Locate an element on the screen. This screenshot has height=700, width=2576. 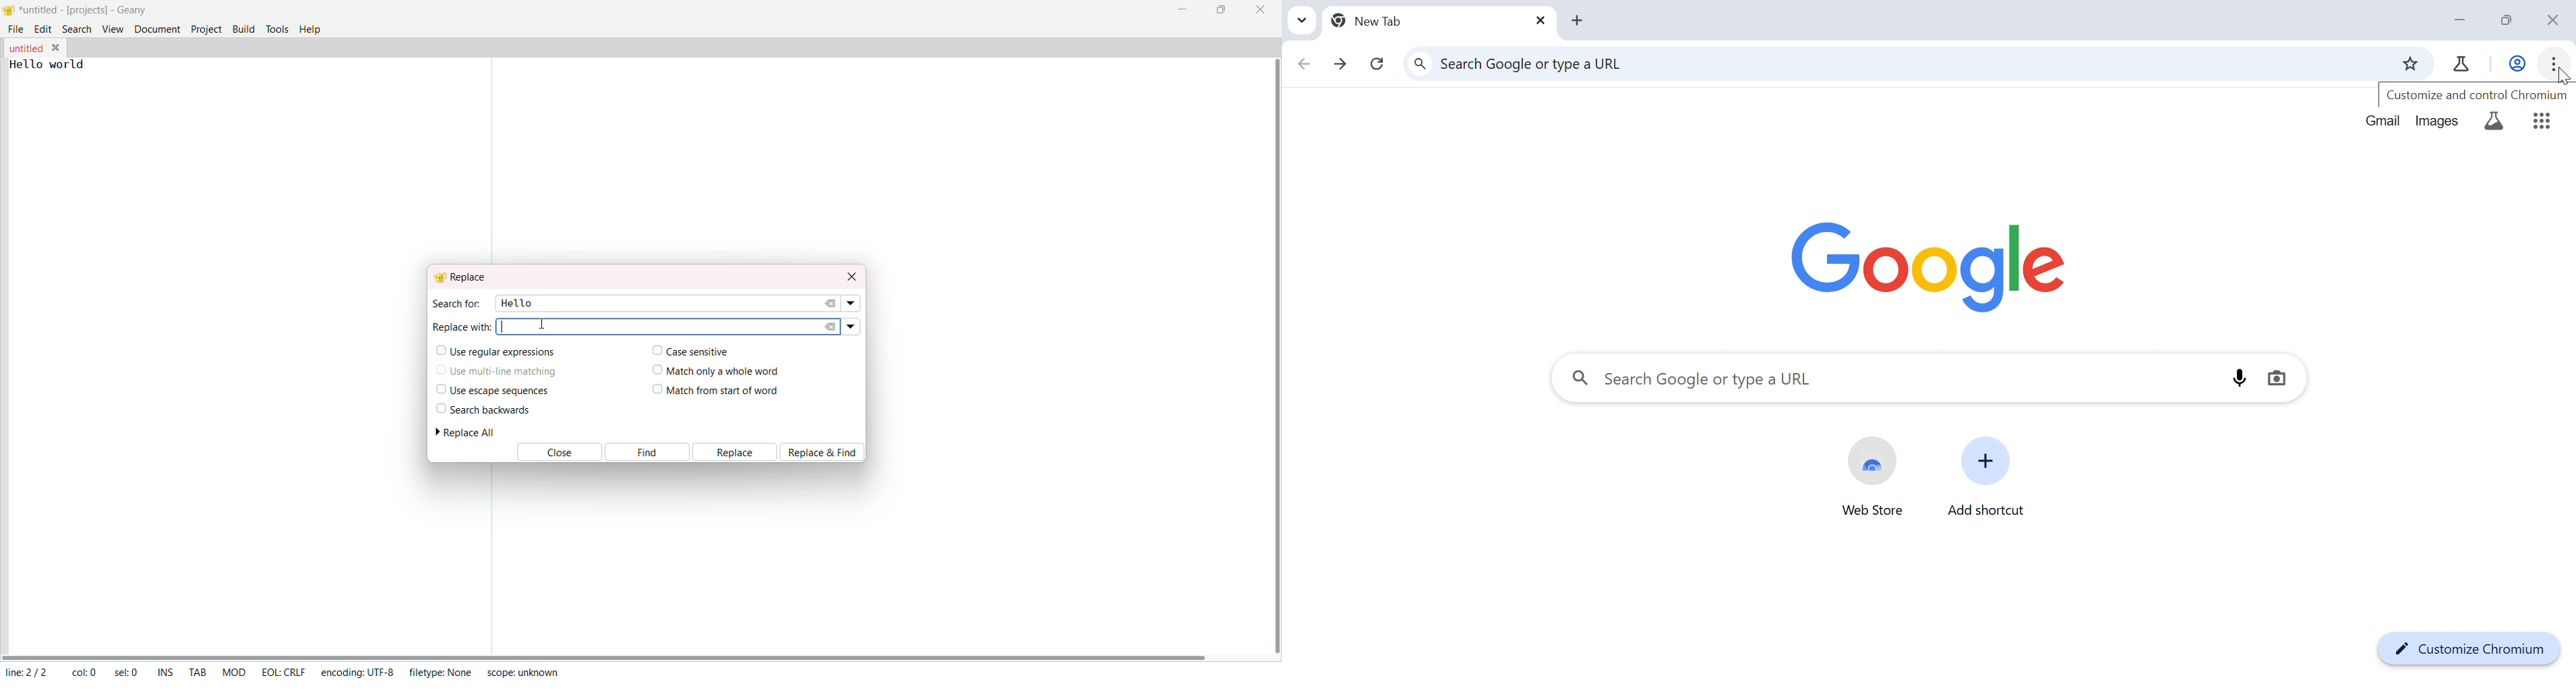
Forward is located at coordinates (1342, 67).